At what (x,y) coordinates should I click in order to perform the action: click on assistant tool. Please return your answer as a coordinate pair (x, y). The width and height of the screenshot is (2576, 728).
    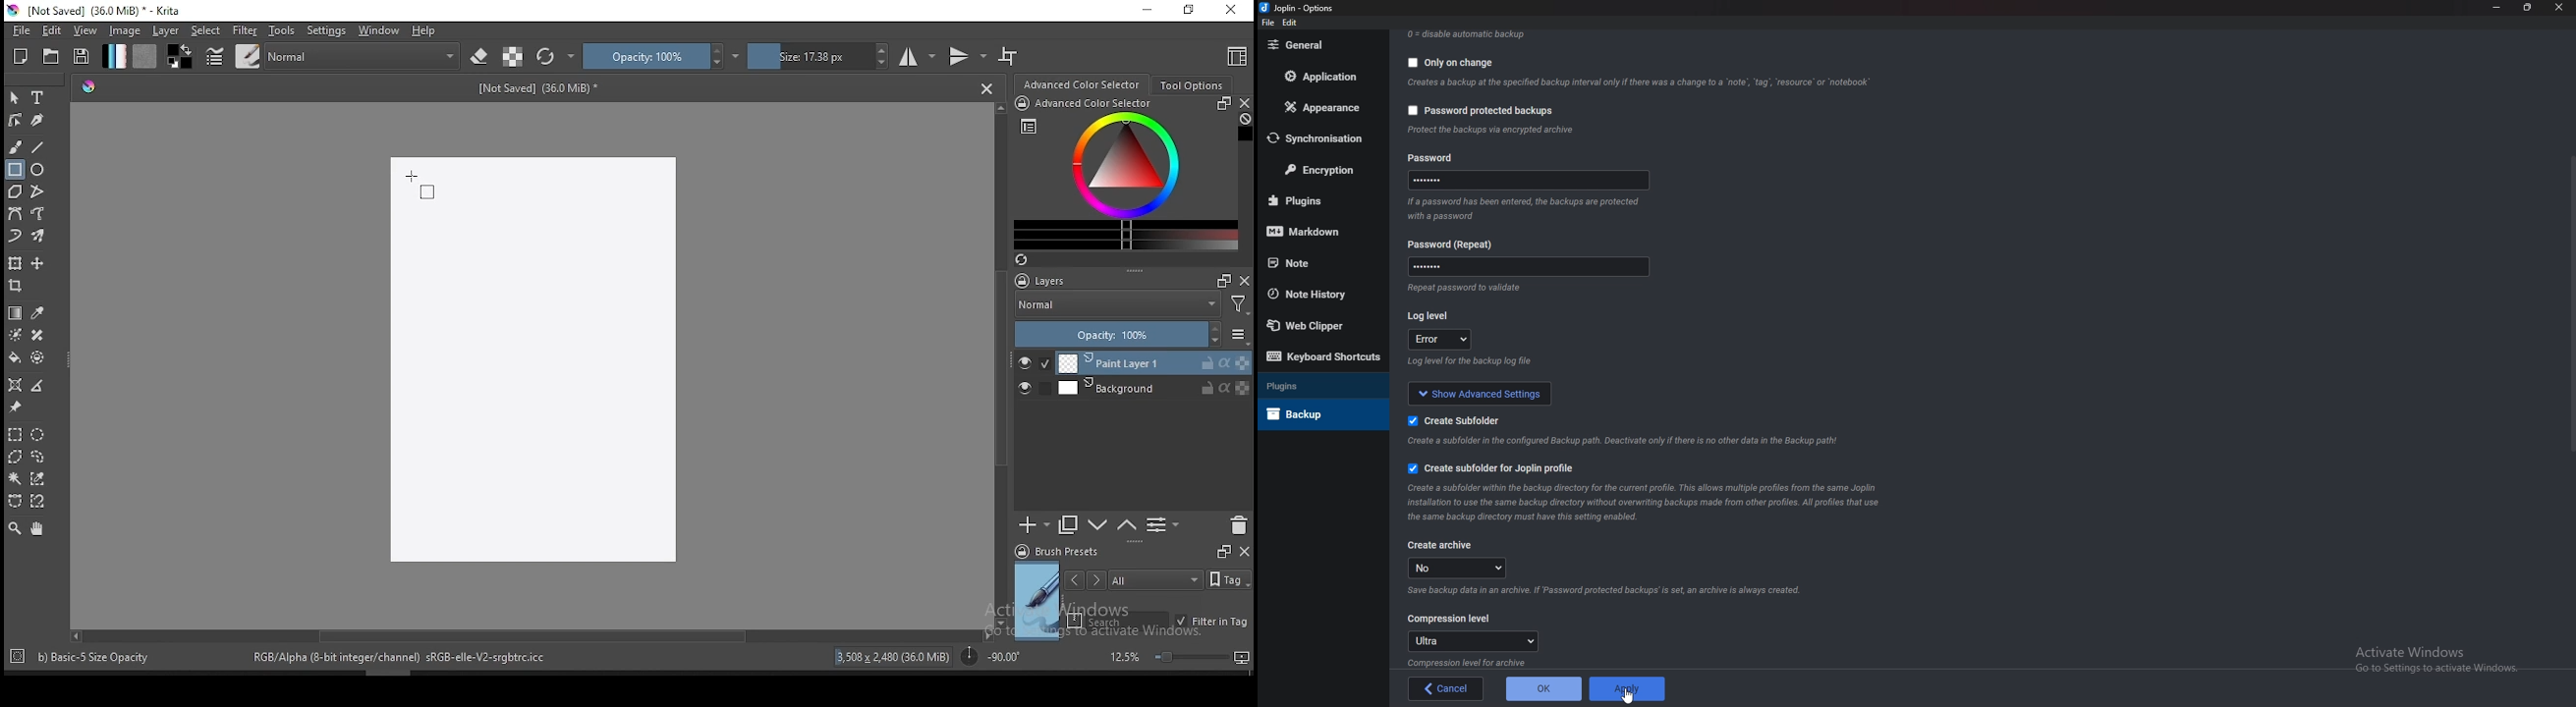
    Looking at the image, I should click on (15, 385).